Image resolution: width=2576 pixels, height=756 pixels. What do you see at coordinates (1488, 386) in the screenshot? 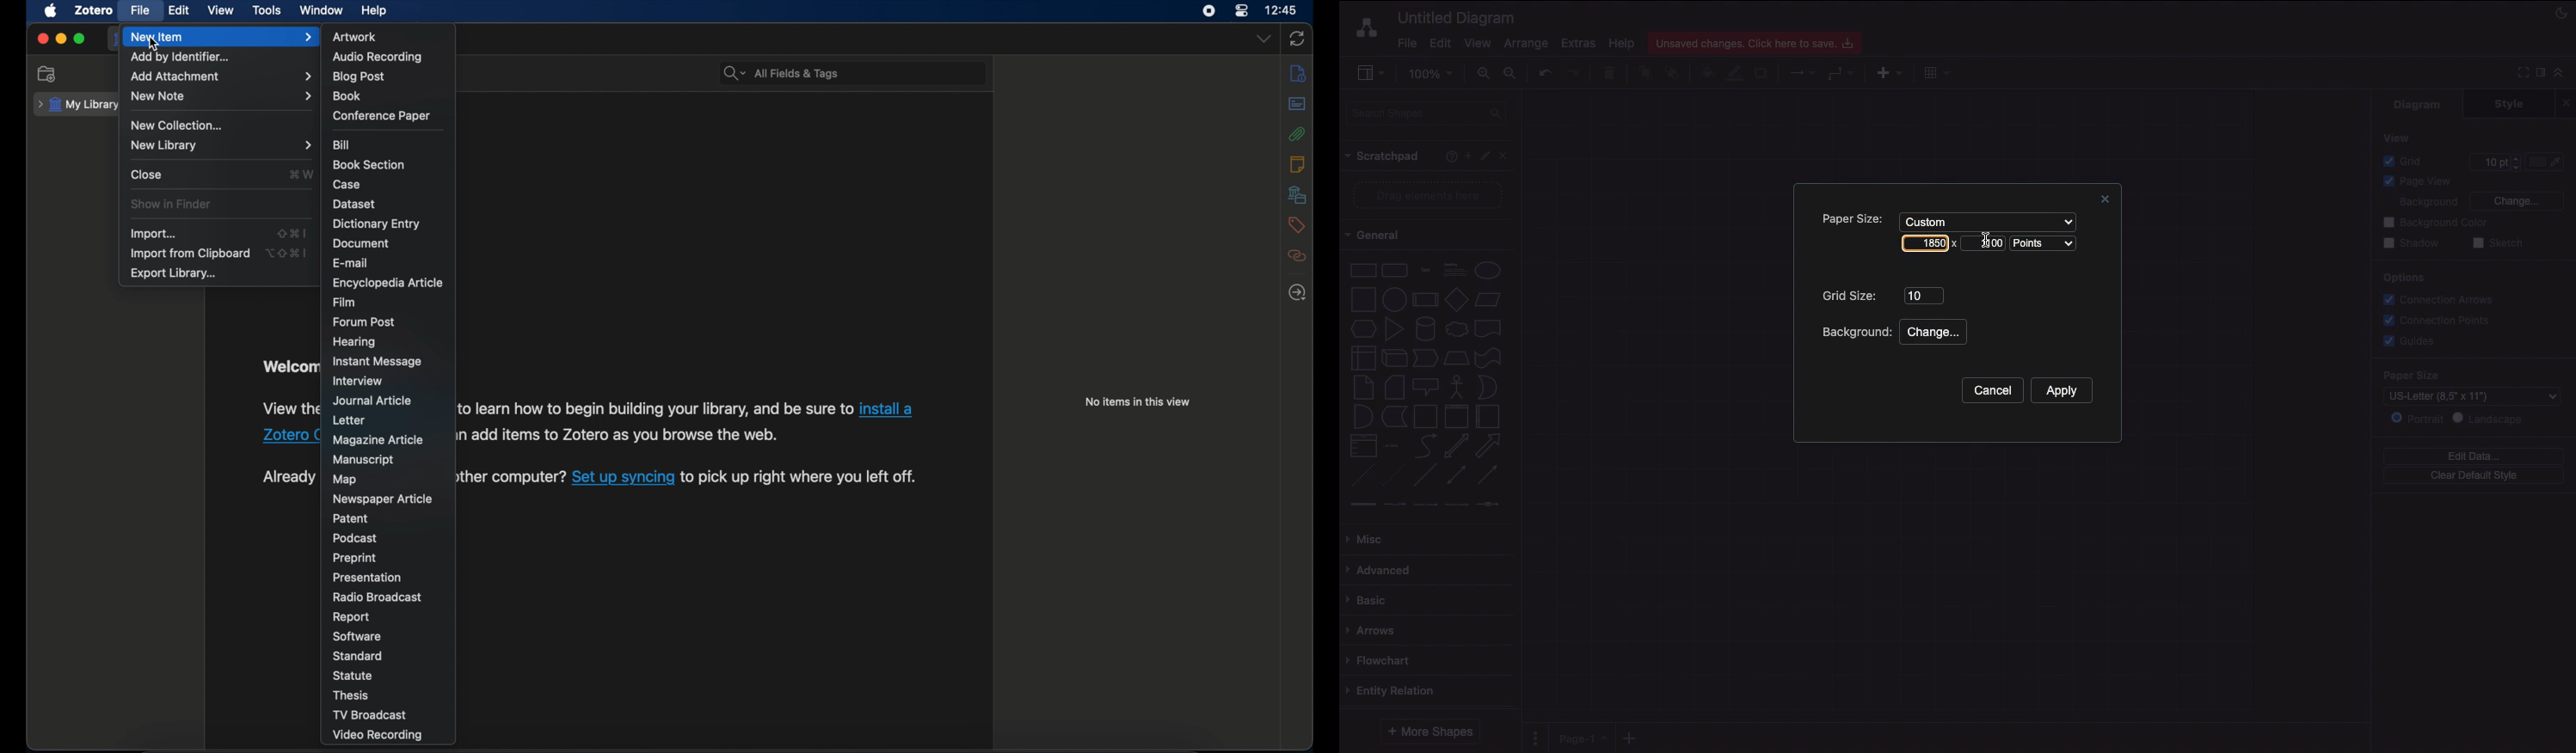
I see `Or` at bounding box center [1488, 386].